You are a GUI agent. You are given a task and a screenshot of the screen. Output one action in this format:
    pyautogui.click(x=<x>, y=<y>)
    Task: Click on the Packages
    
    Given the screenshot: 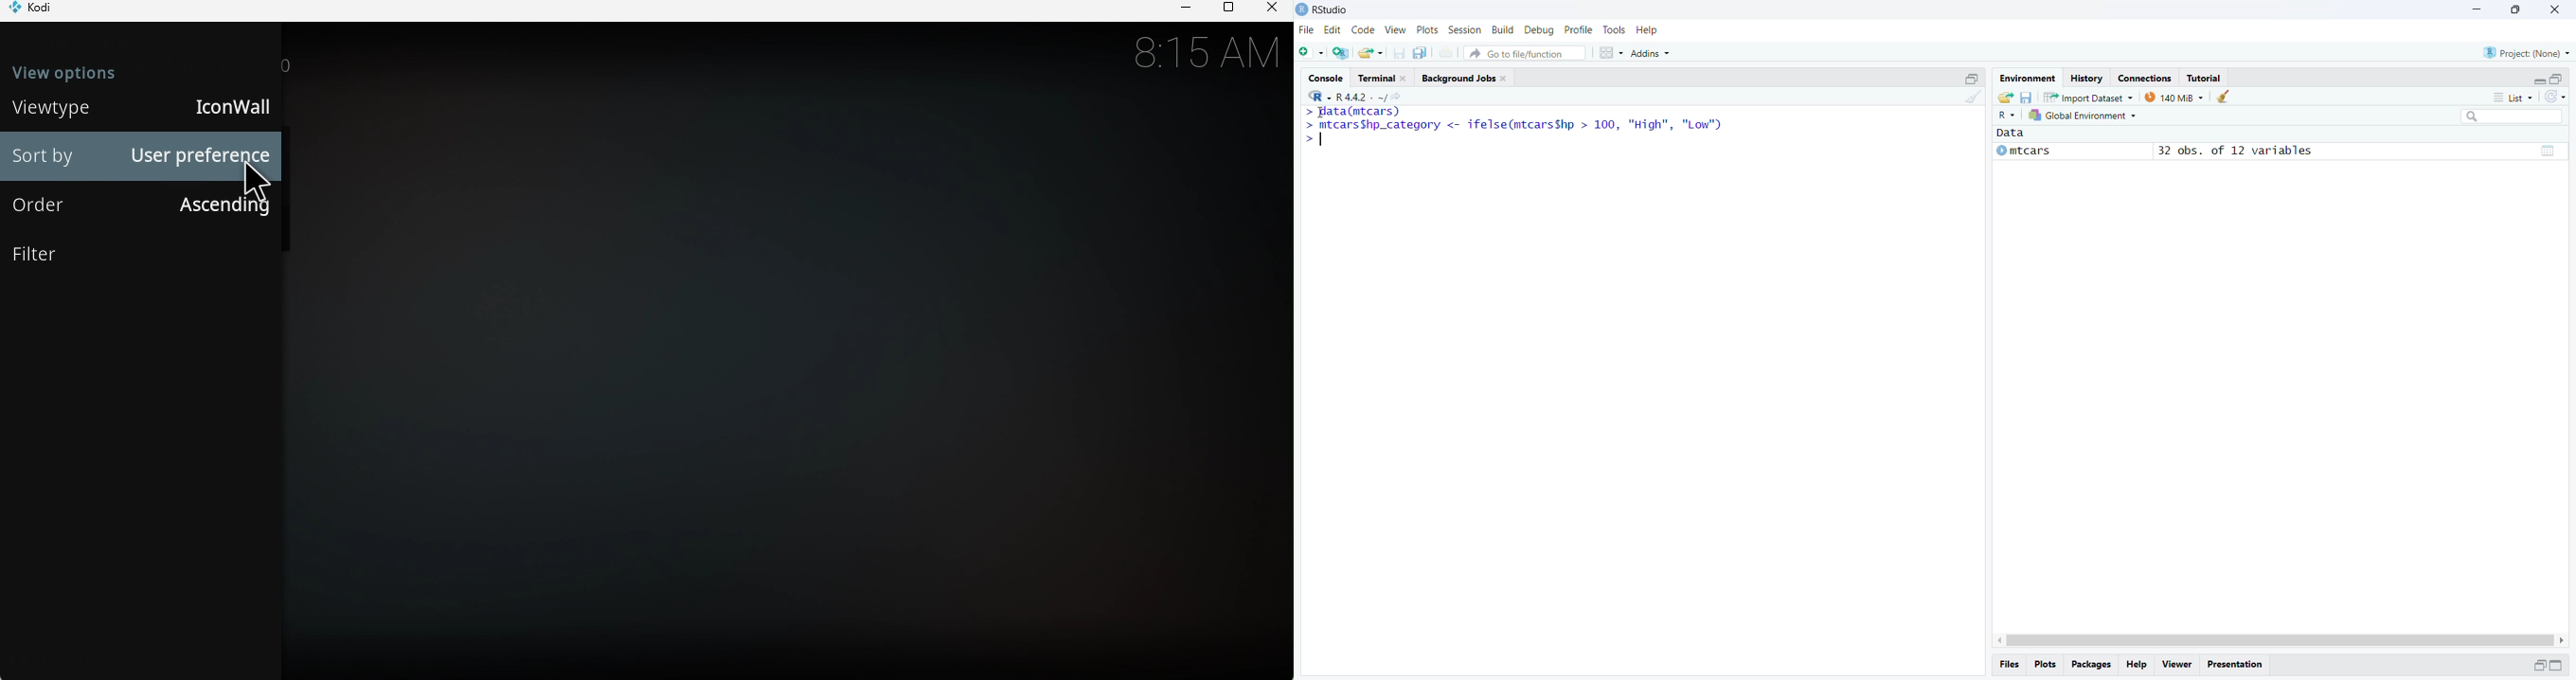 What is the action you would take?
    pyautogui.click(x=2092, y=665)
    